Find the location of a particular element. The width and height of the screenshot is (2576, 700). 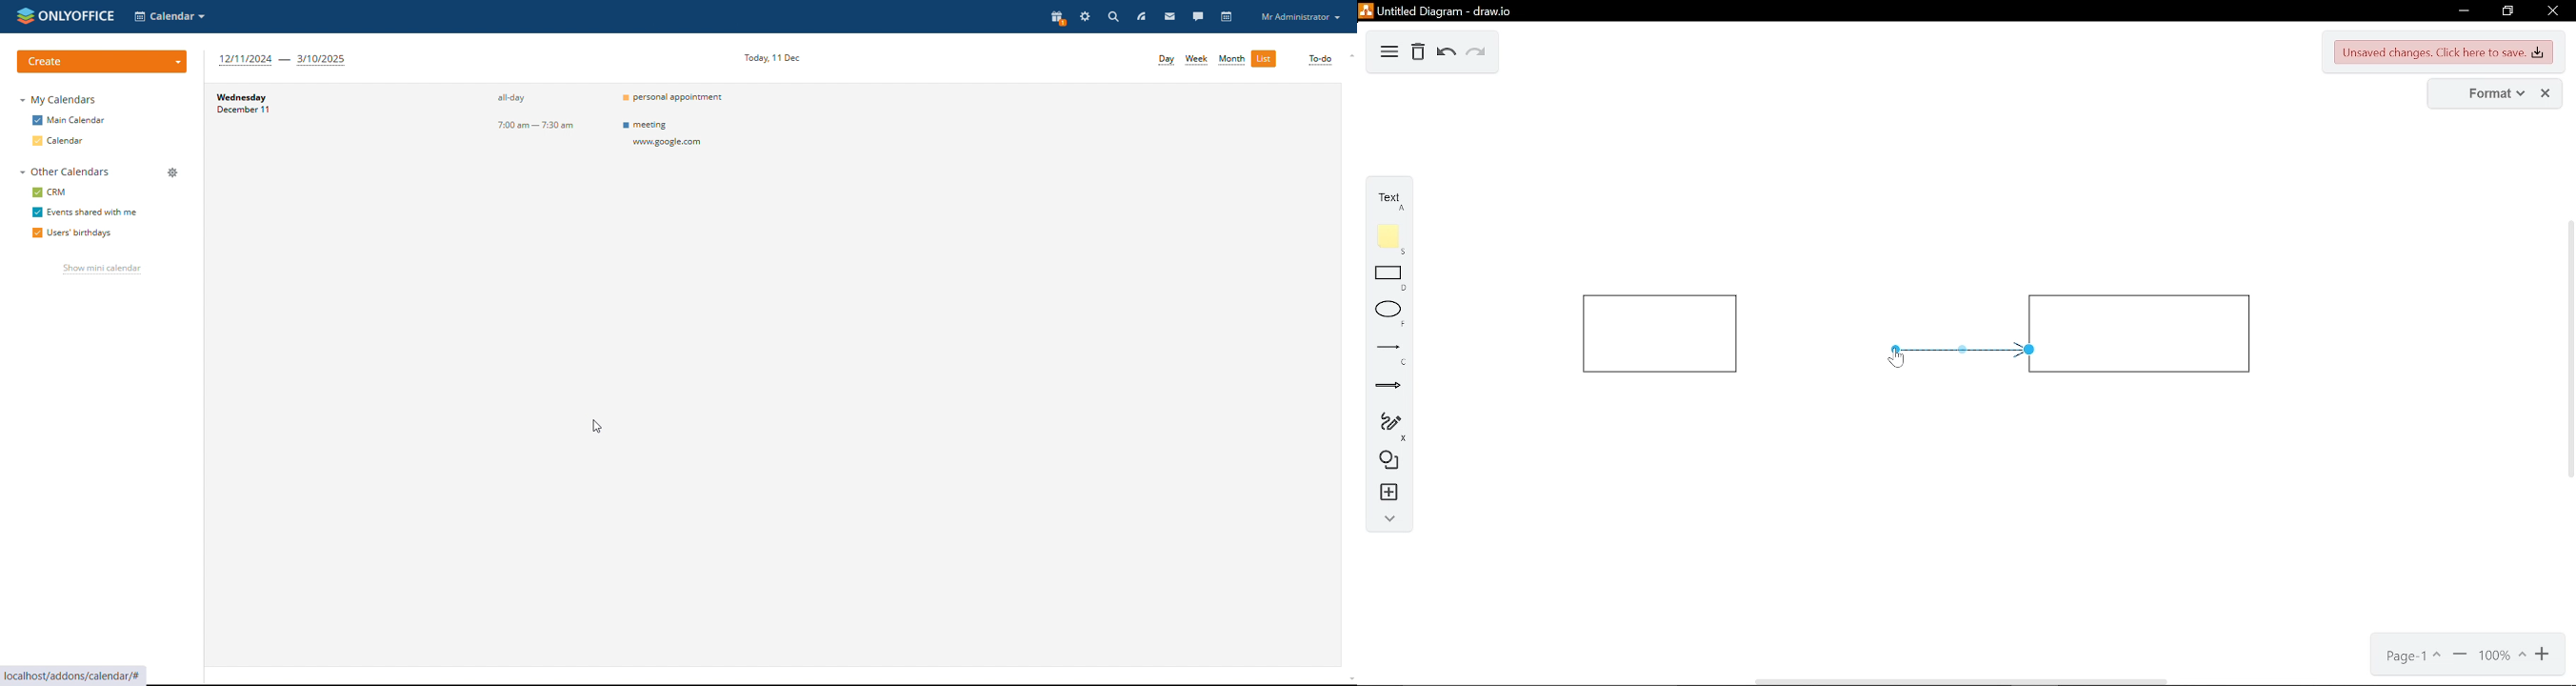

minimize is located at coordinates (2466, 10).